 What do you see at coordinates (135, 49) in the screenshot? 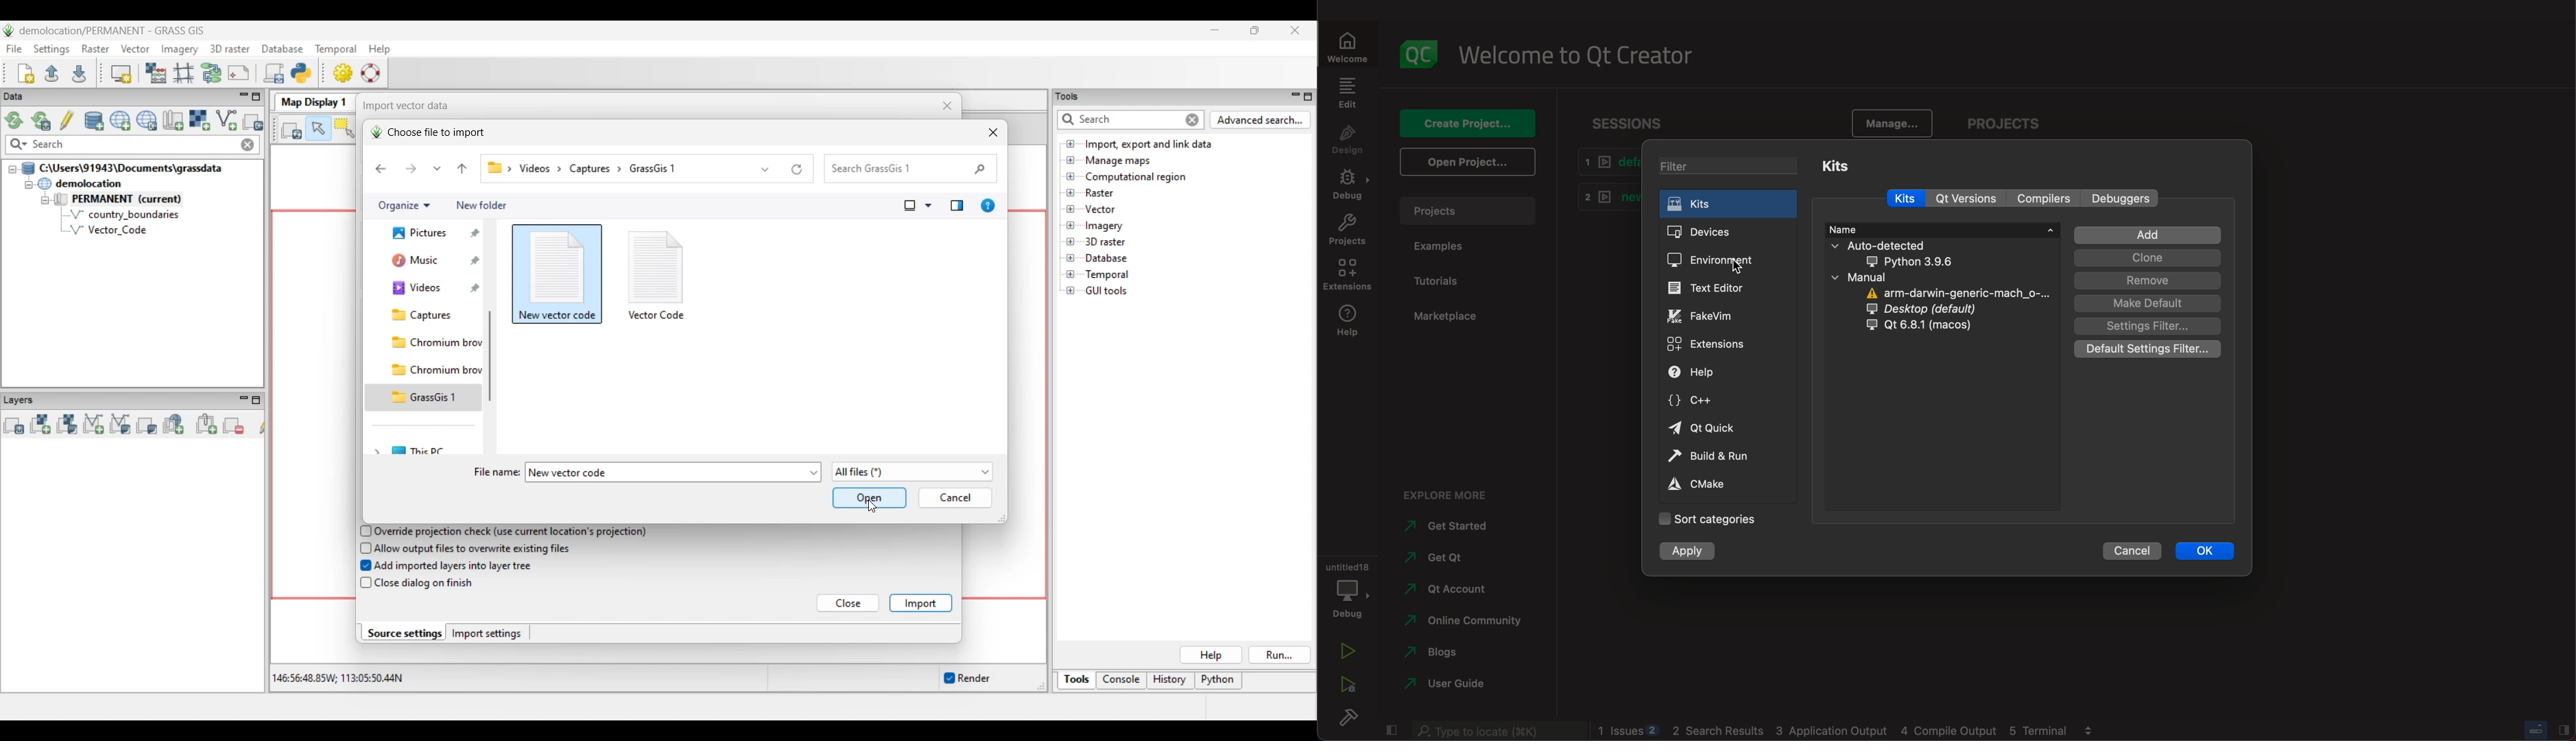
I see `Vector menu` at bounding box center [135, 49].